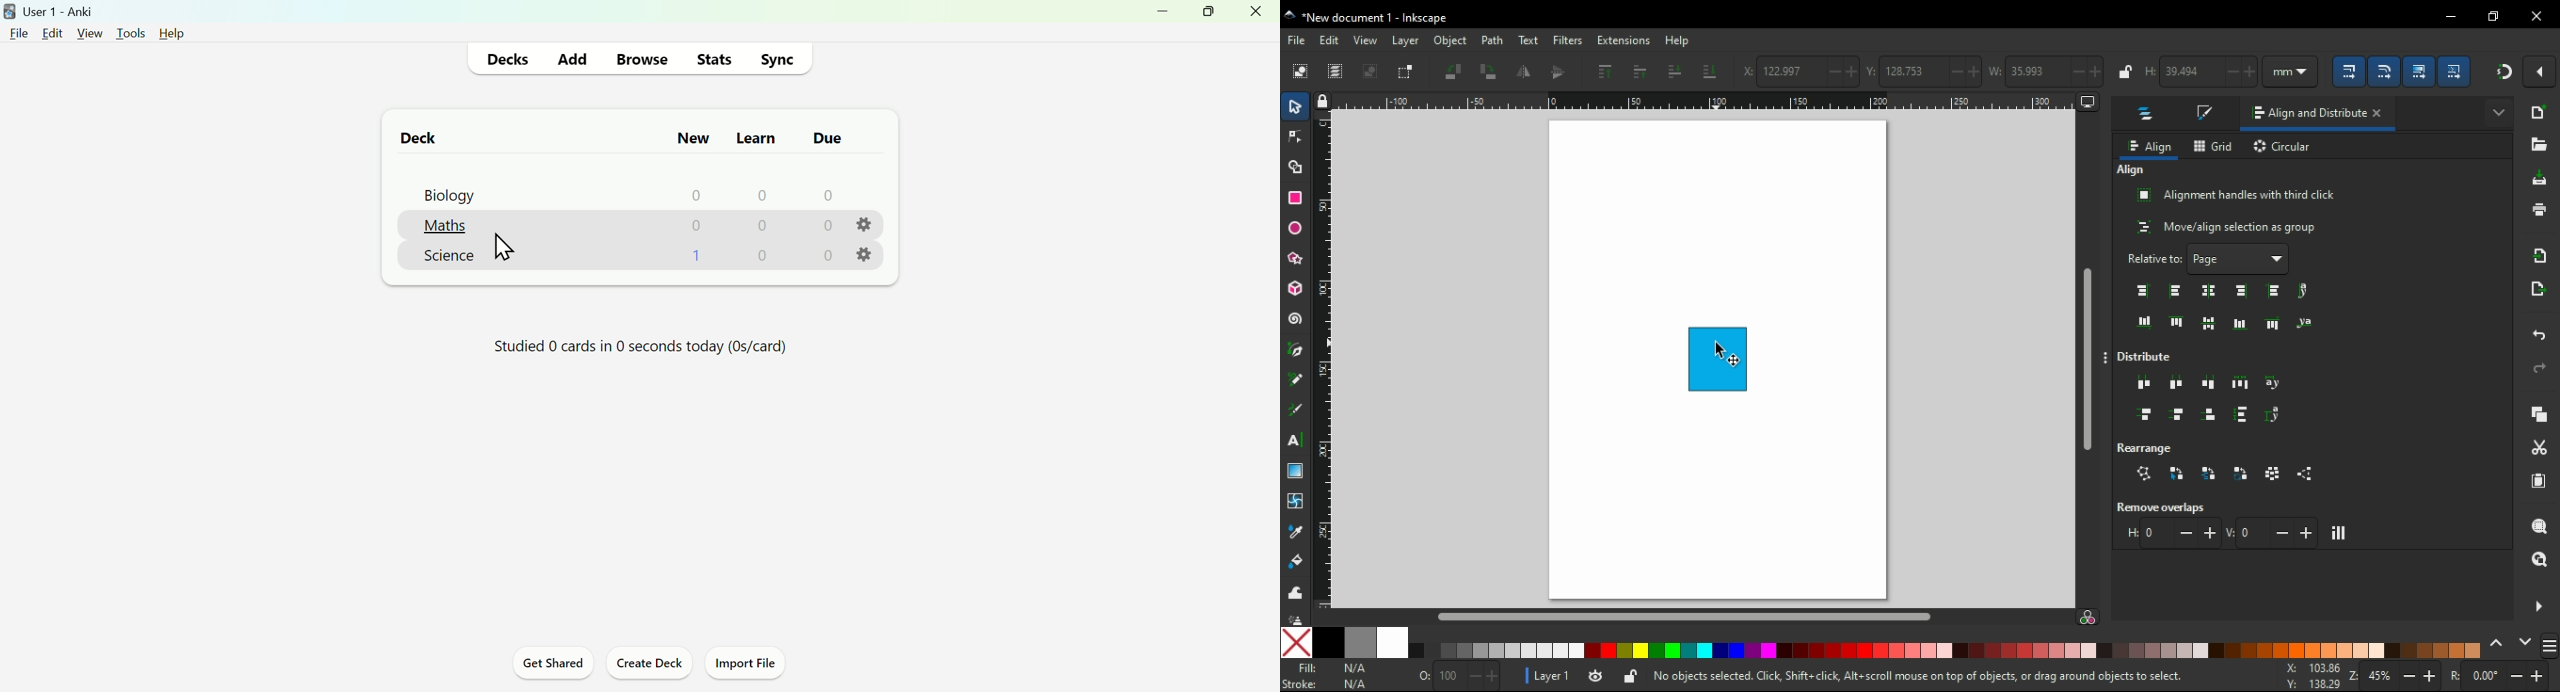  I want to click on Import File, so click(751, 665).